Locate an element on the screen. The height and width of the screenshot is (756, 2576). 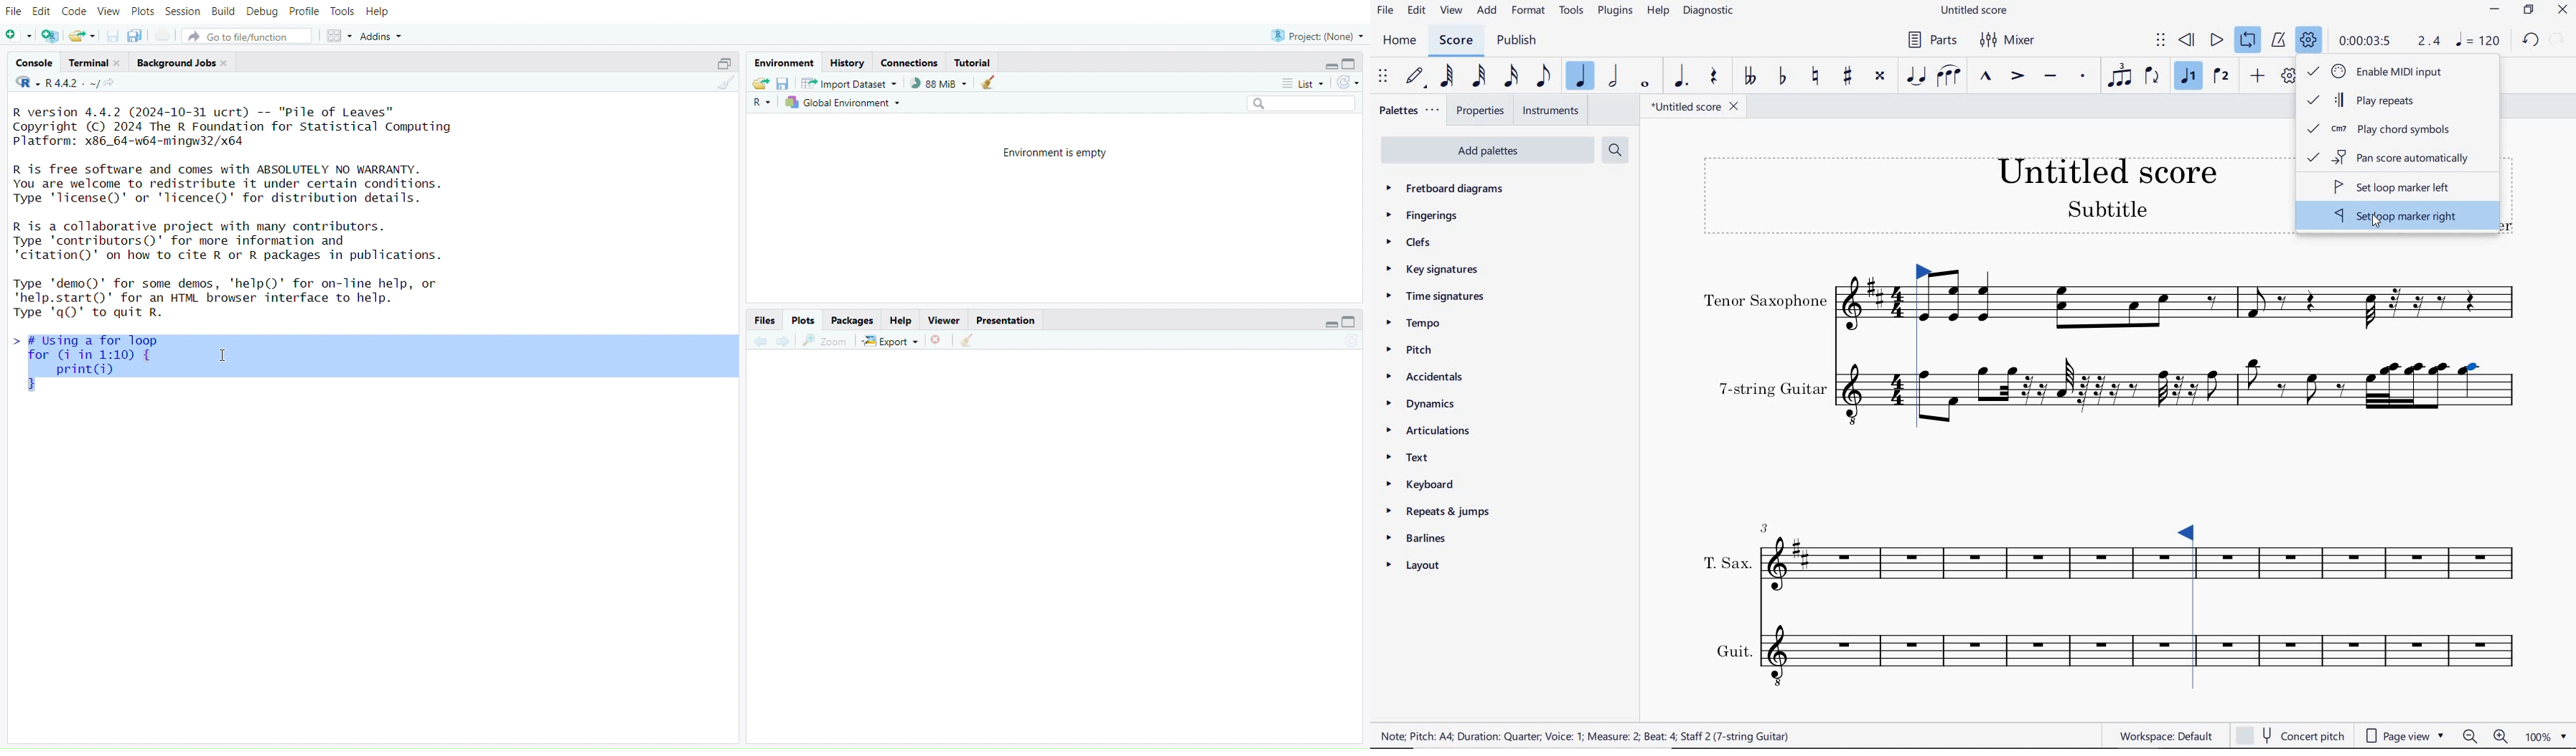
debug is located at coordinates (262, 11).